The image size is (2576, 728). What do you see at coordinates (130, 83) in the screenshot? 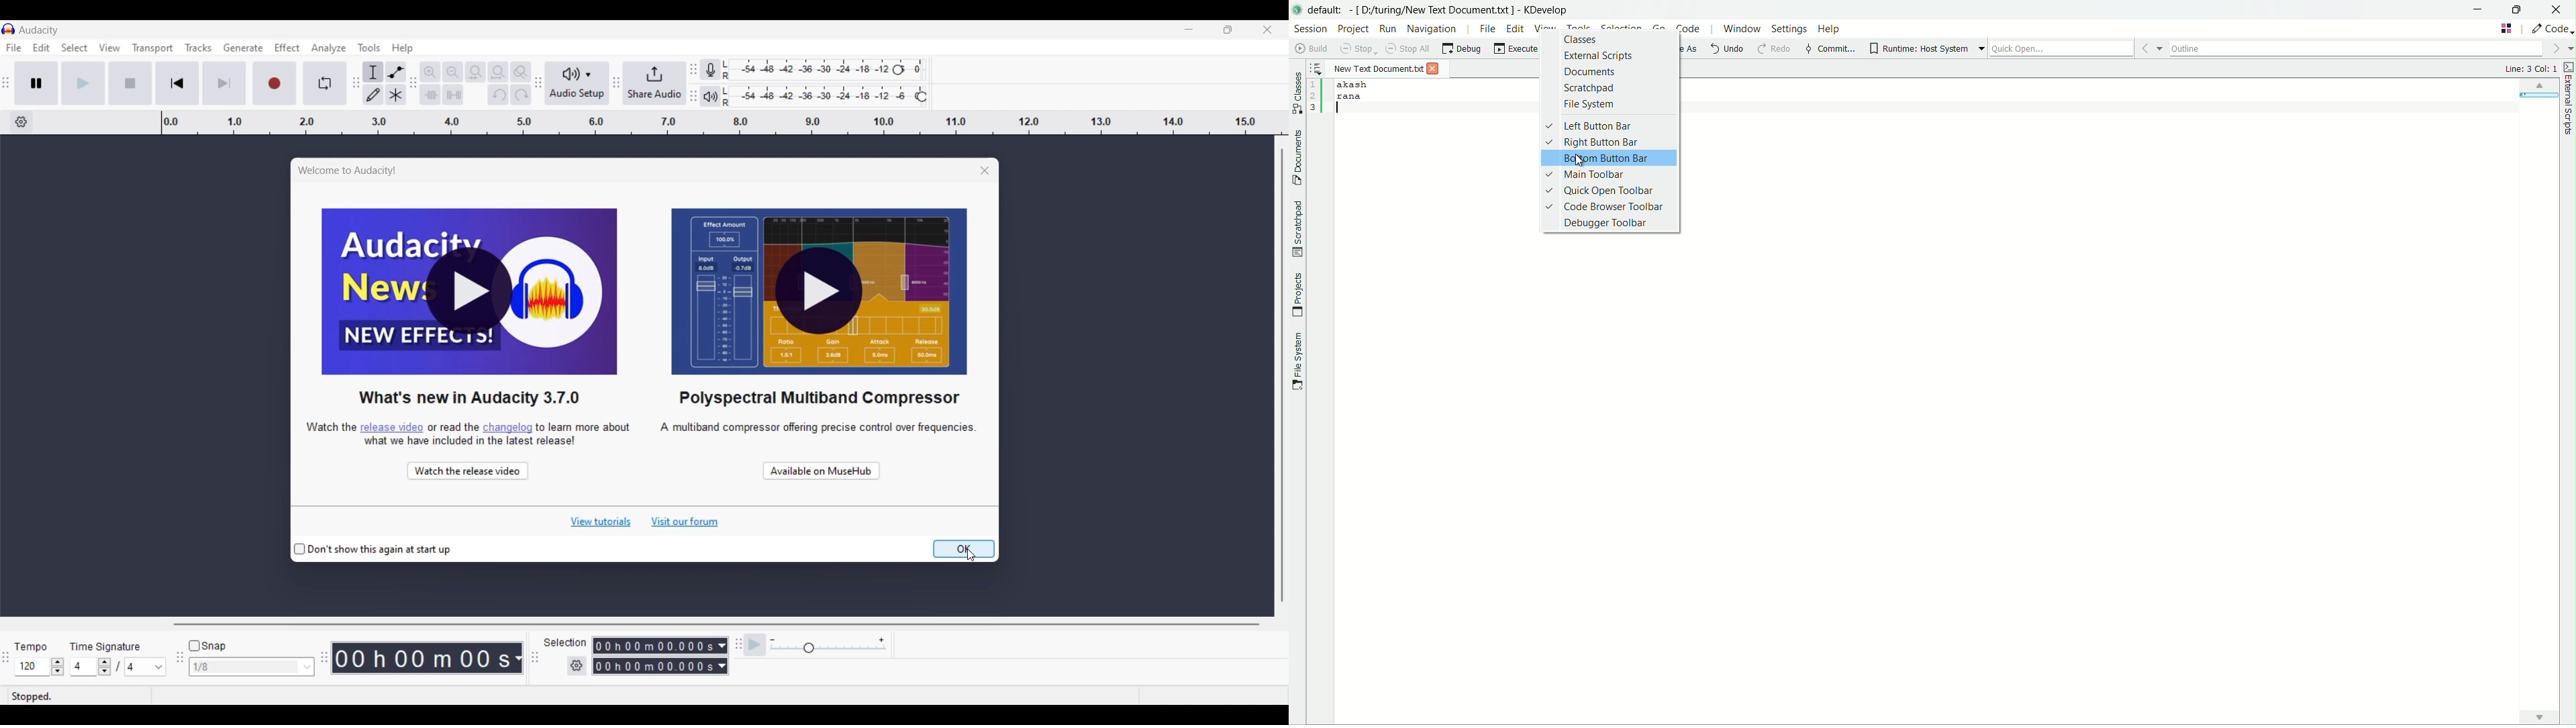
I see `Stop` at bounding box center [130, 83].